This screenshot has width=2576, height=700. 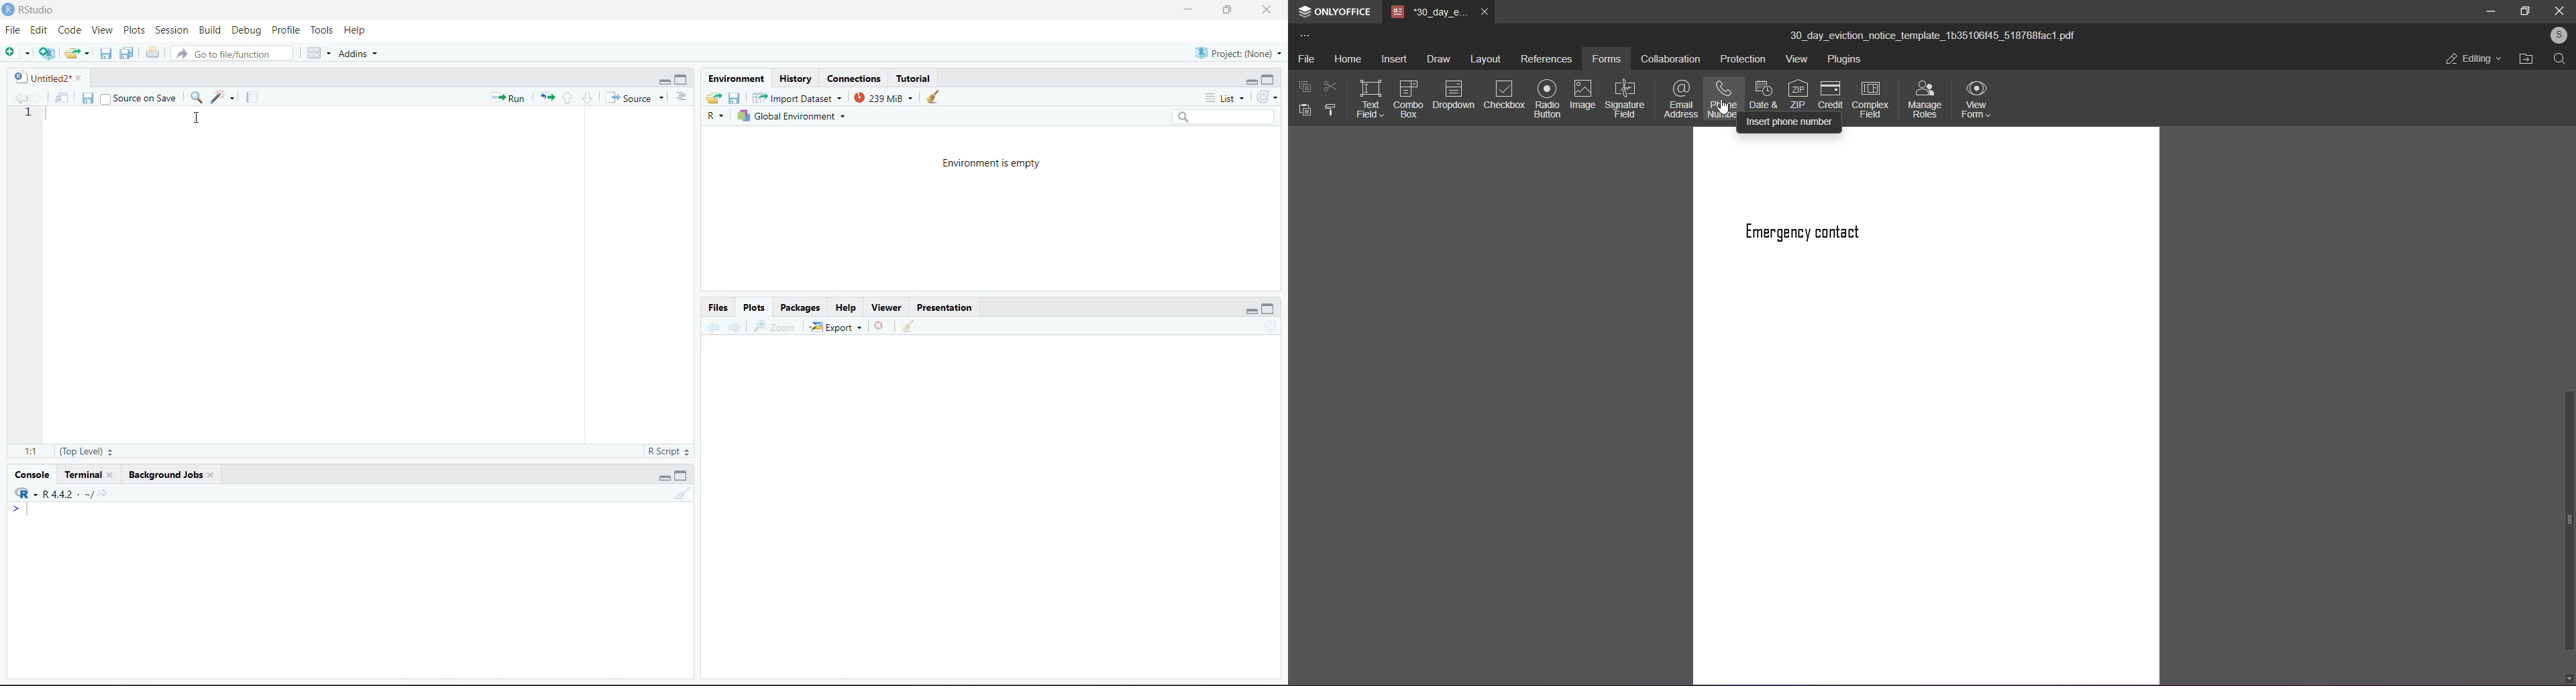 I want to click on Cursor, so click(x=202, y=121).